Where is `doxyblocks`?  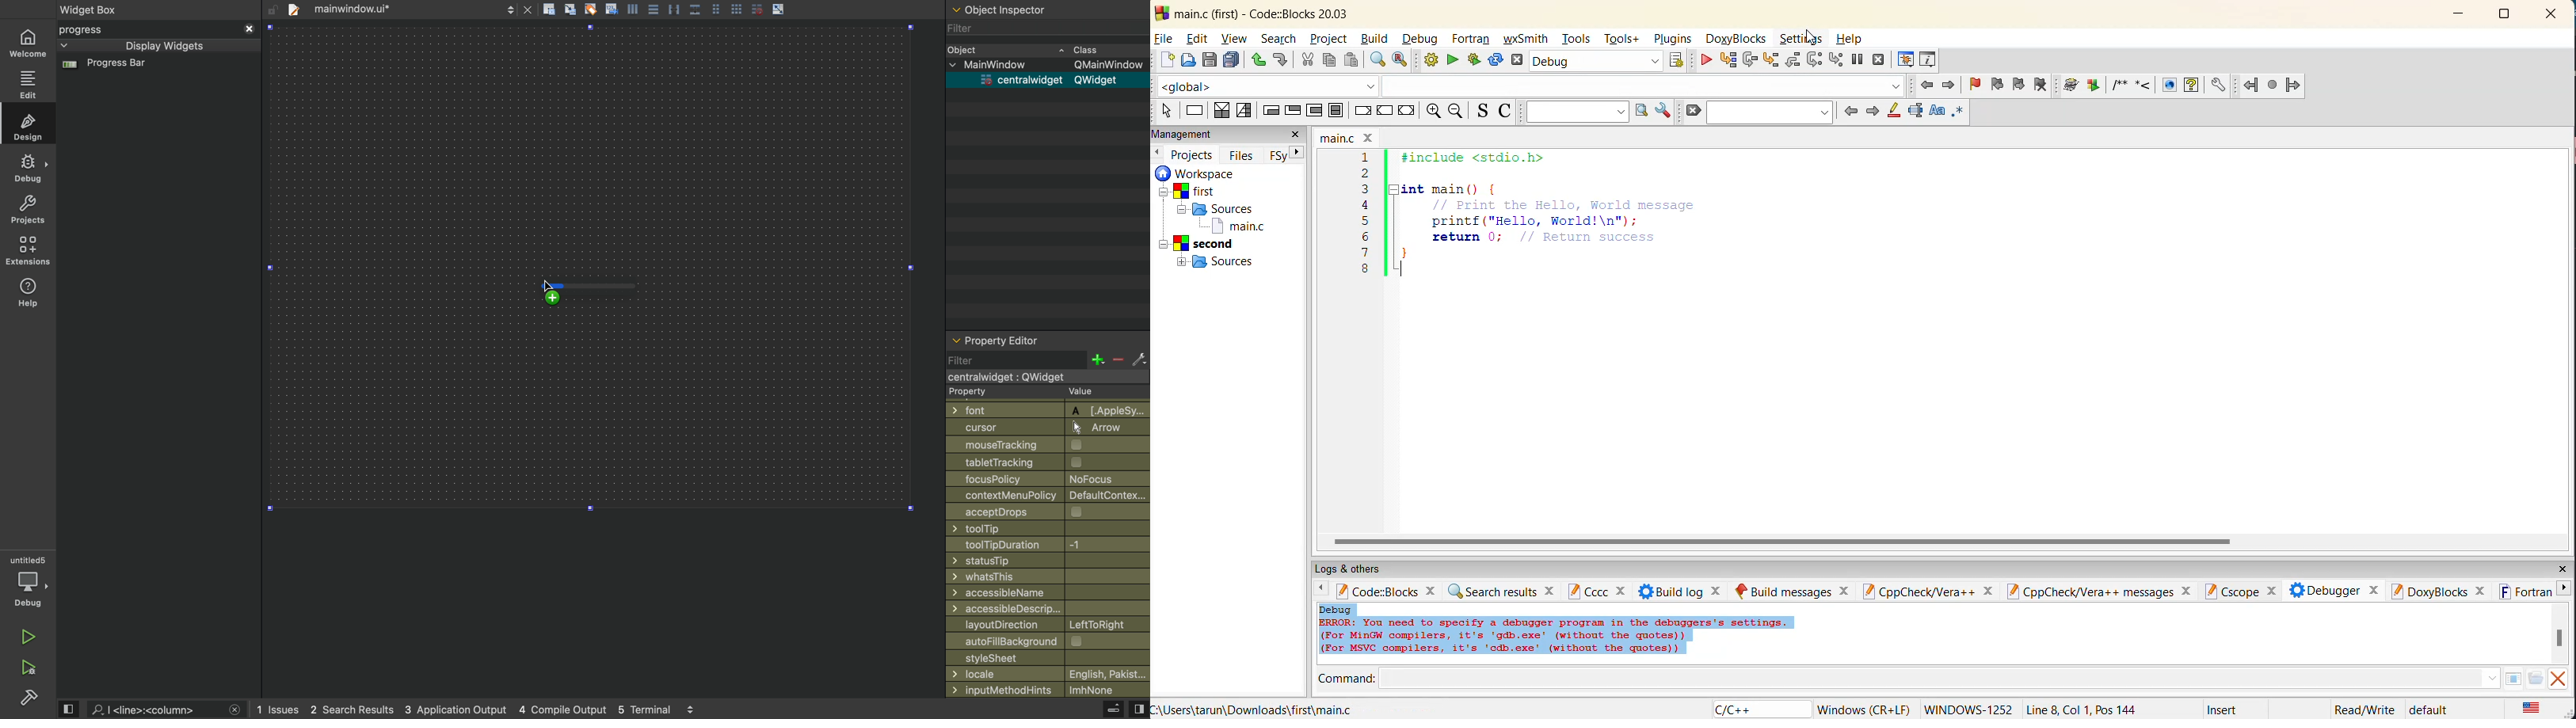 doxyblocks is located at coordinates (1739, 39).